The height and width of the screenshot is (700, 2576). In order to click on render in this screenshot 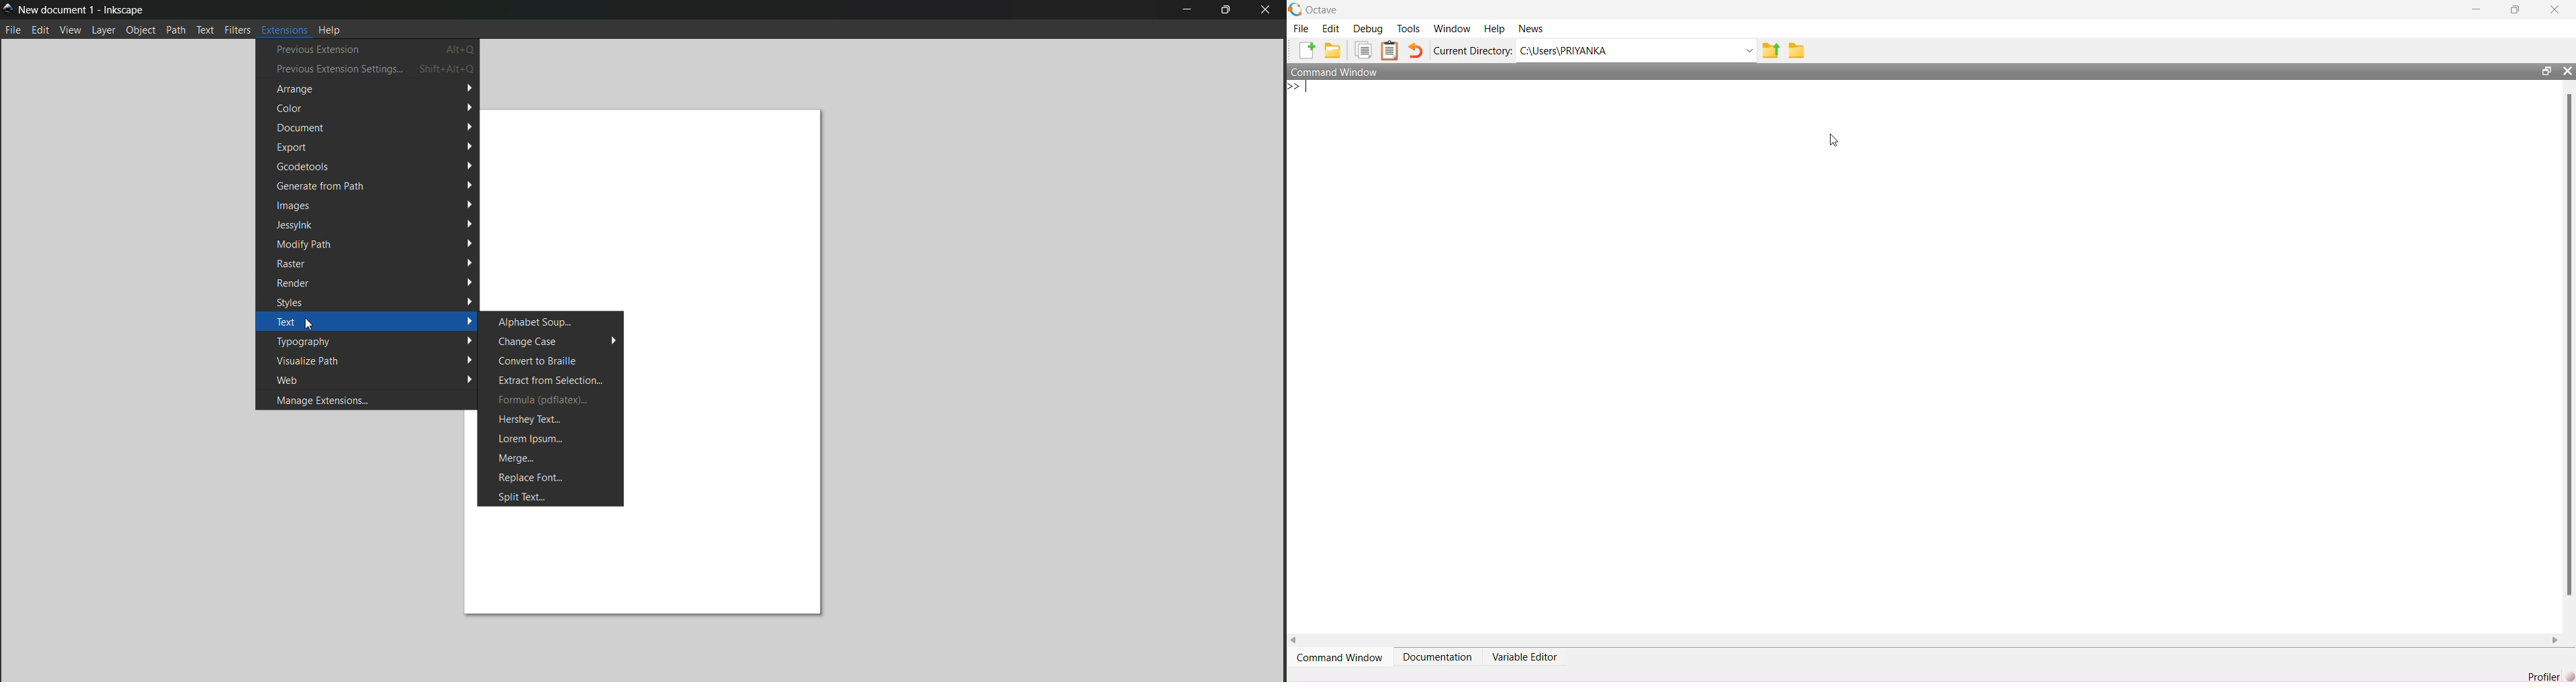, I will do `click(371, 281)`.